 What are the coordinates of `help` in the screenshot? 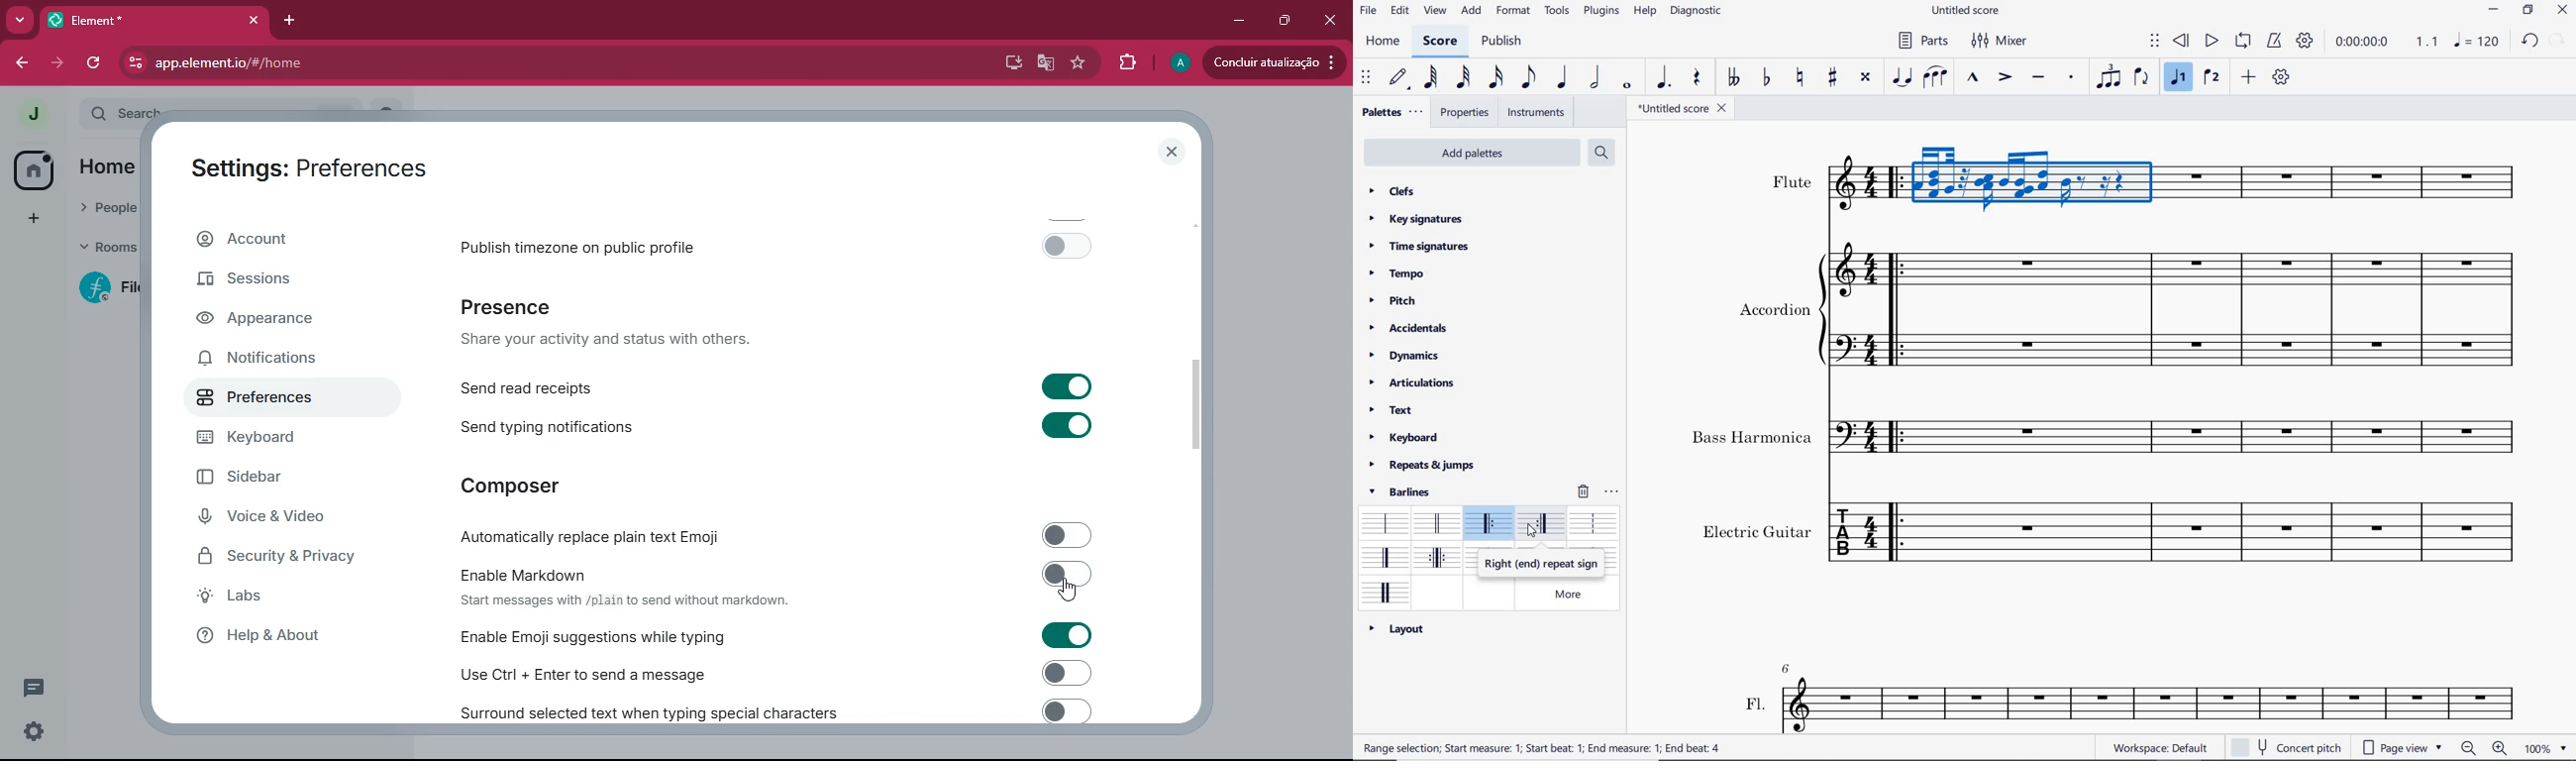 It's located at (278, 636).